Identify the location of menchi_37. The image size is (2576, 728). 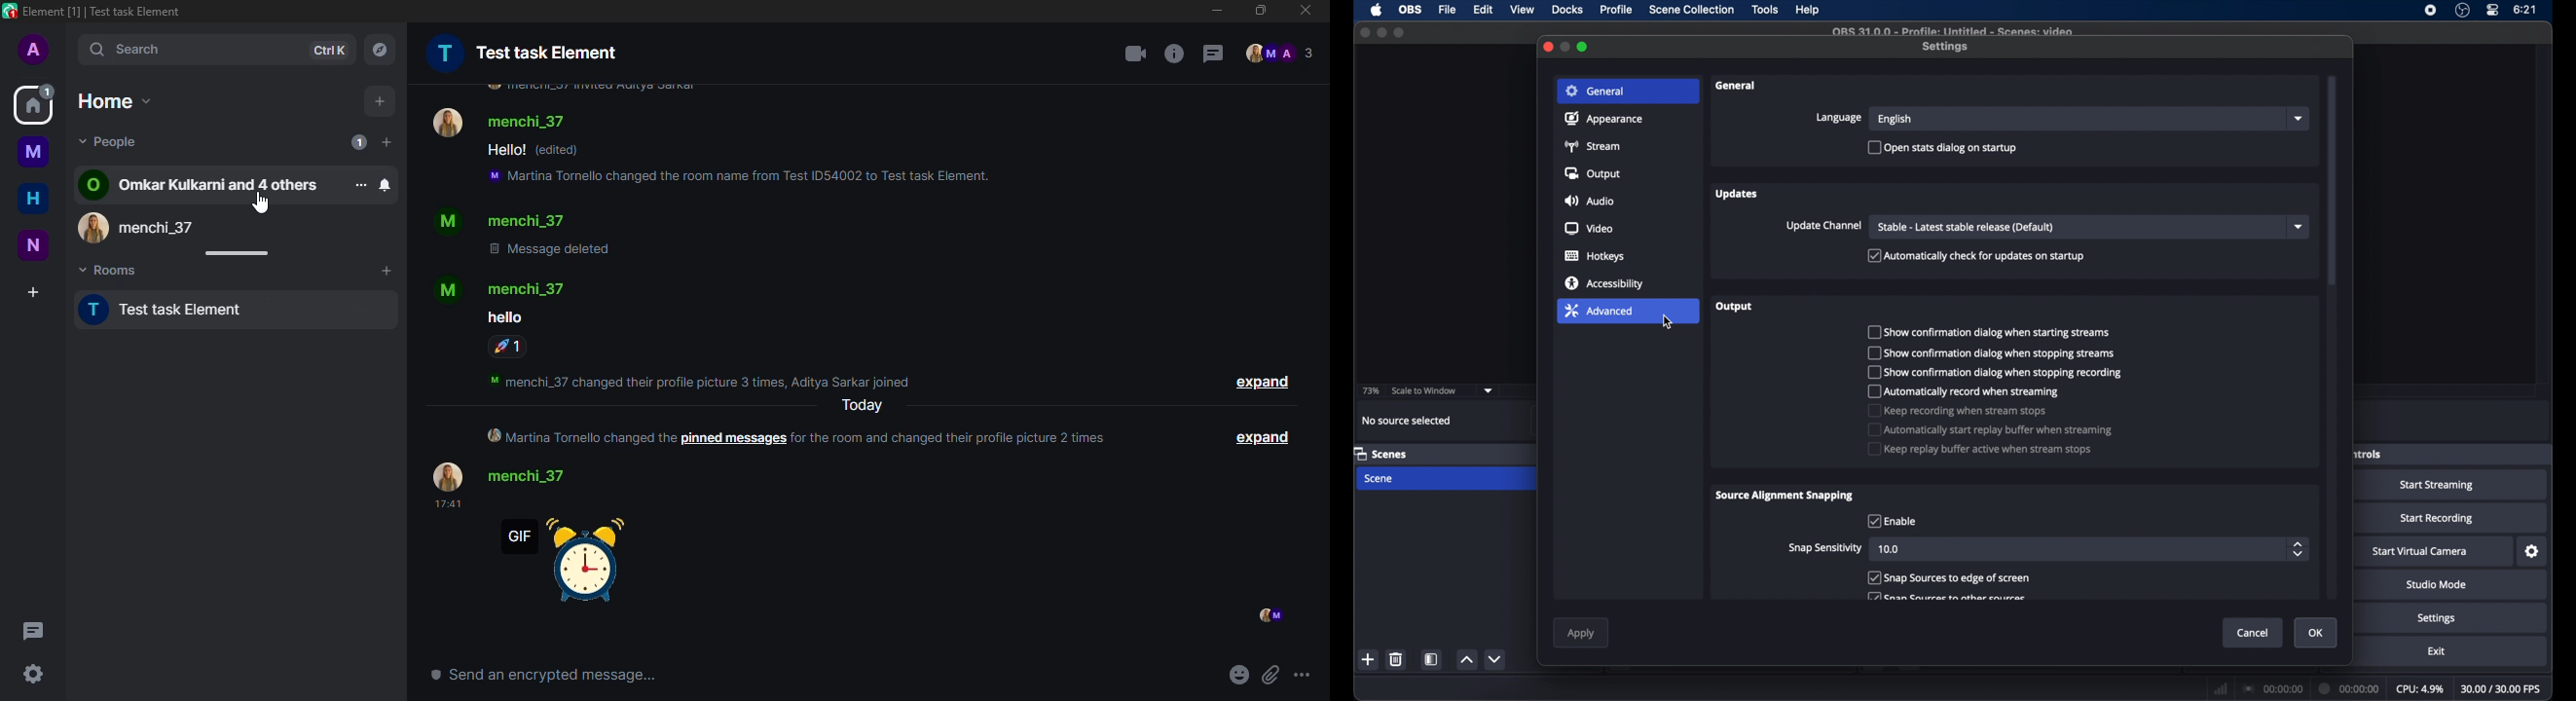
(150, 224).